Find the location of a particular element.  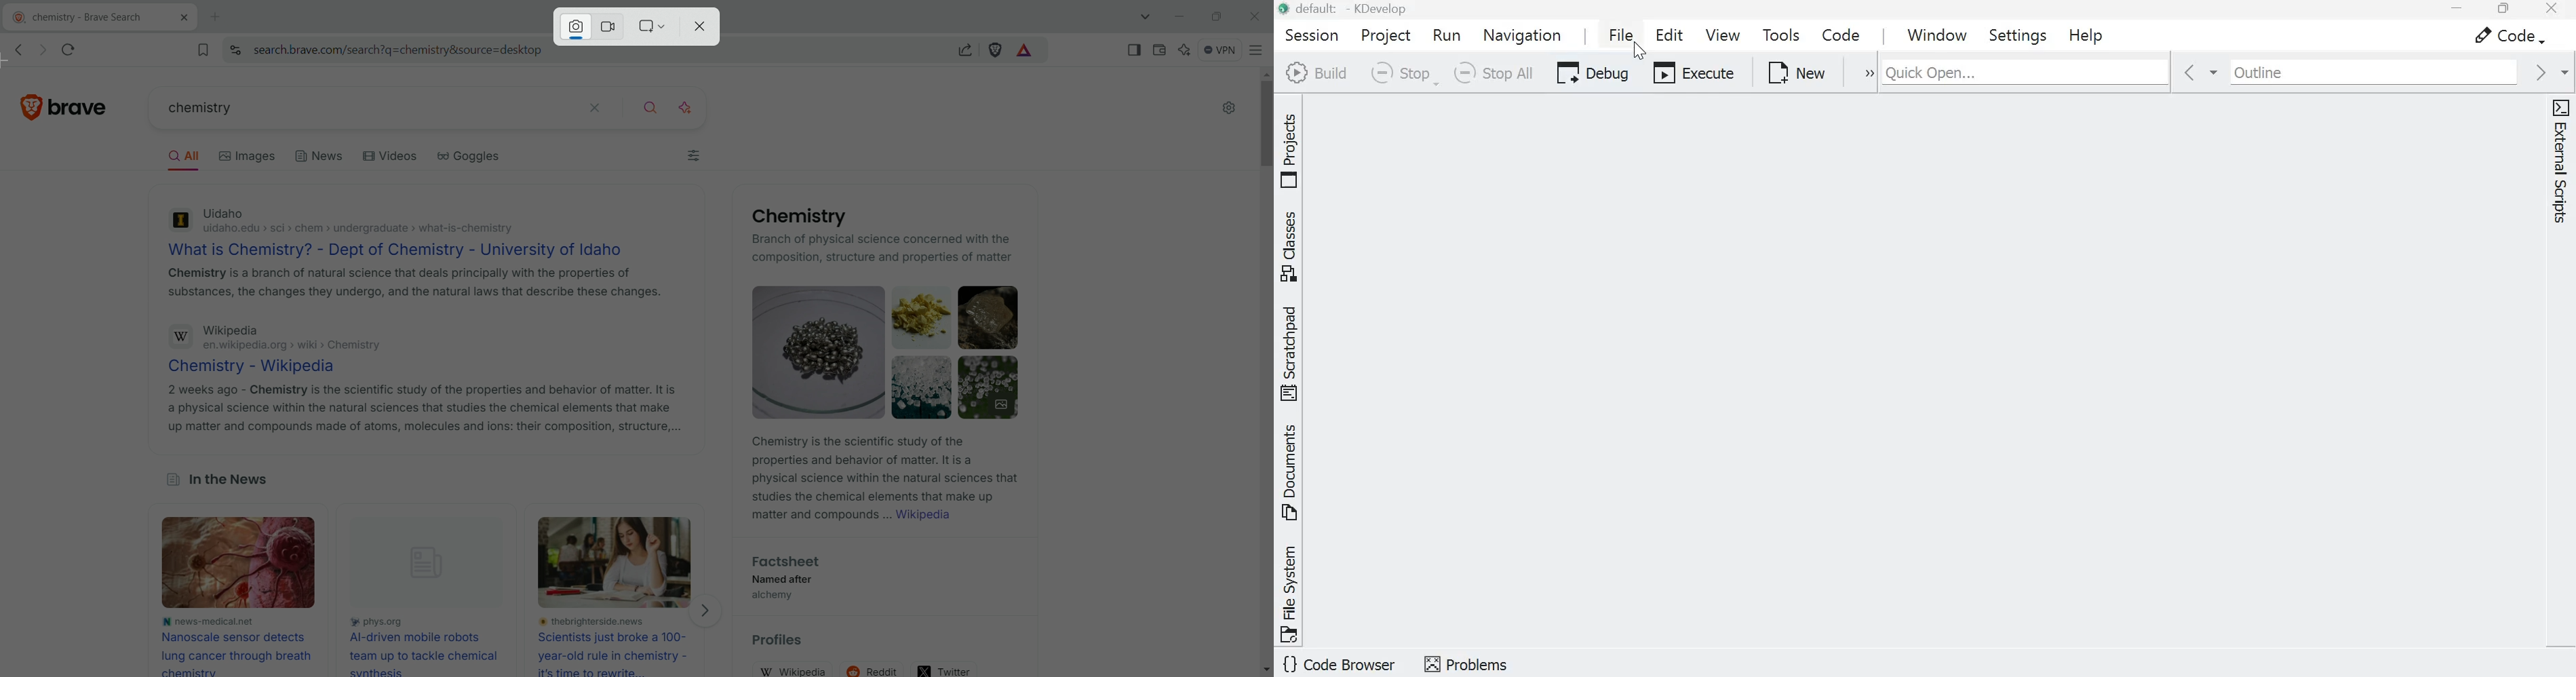

clear is located at coordinates (596, 106).